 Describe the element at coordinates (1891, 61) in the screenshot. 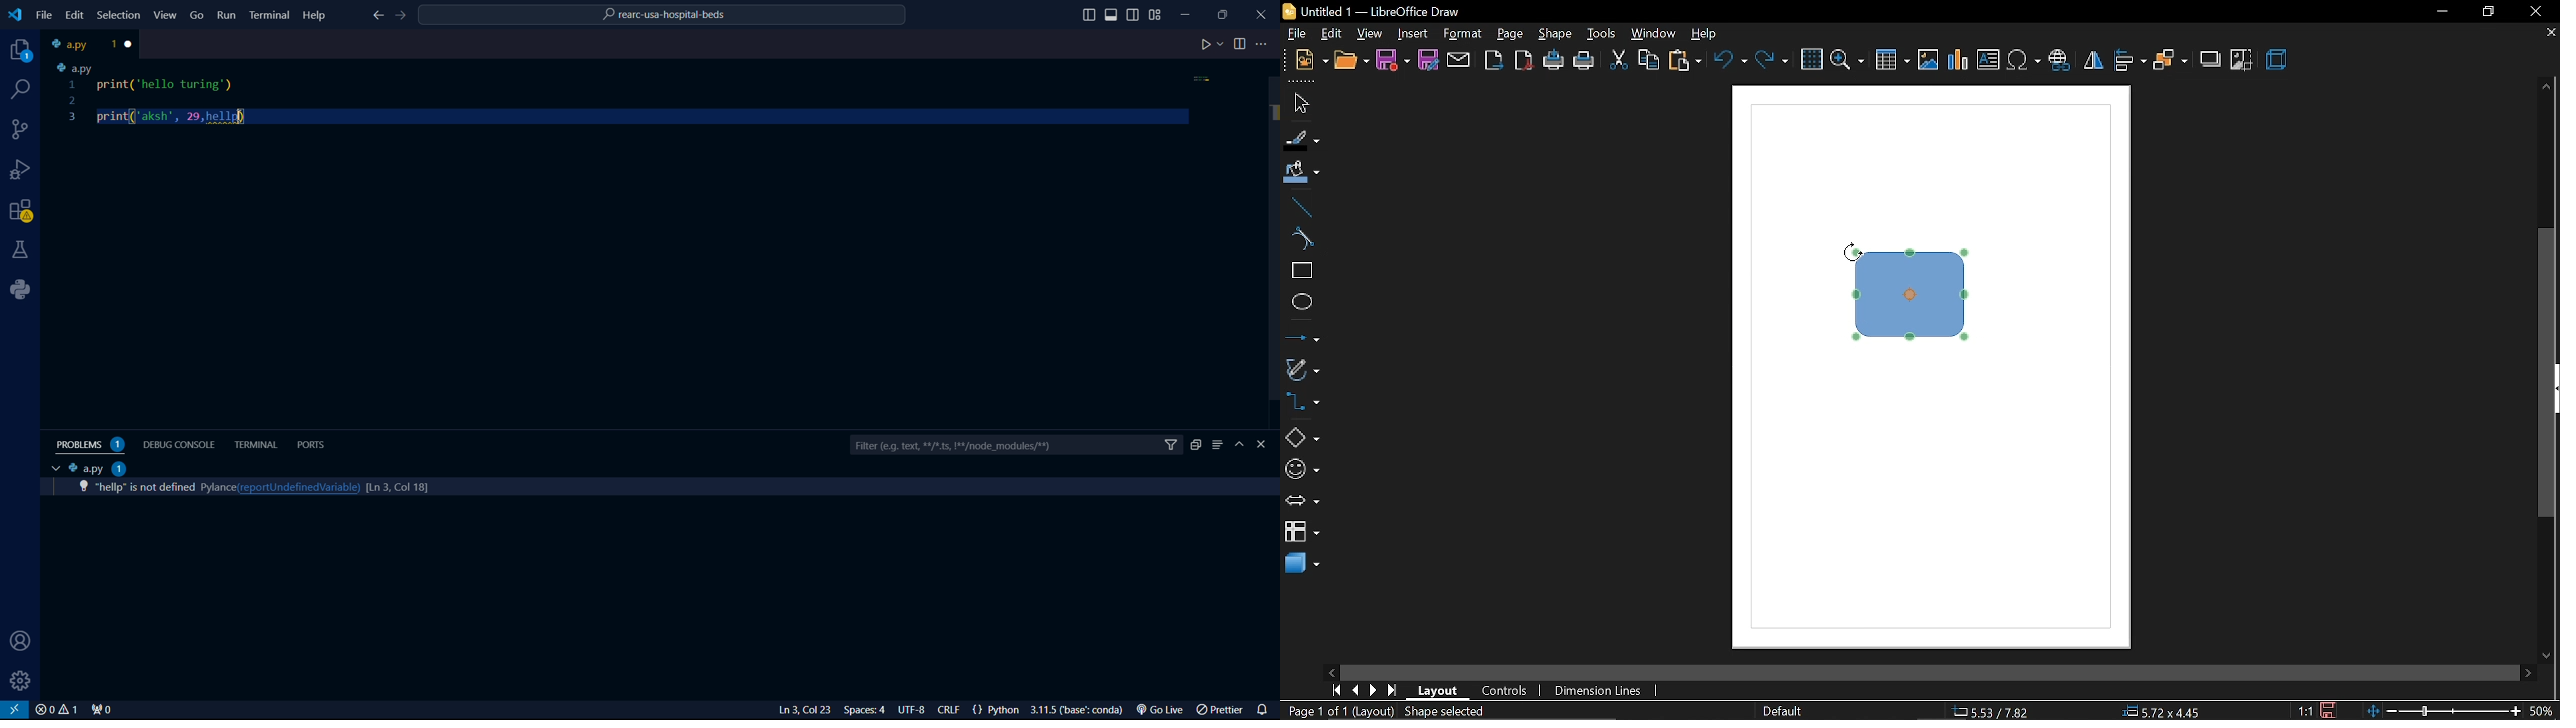

I see `insert table` at that location.